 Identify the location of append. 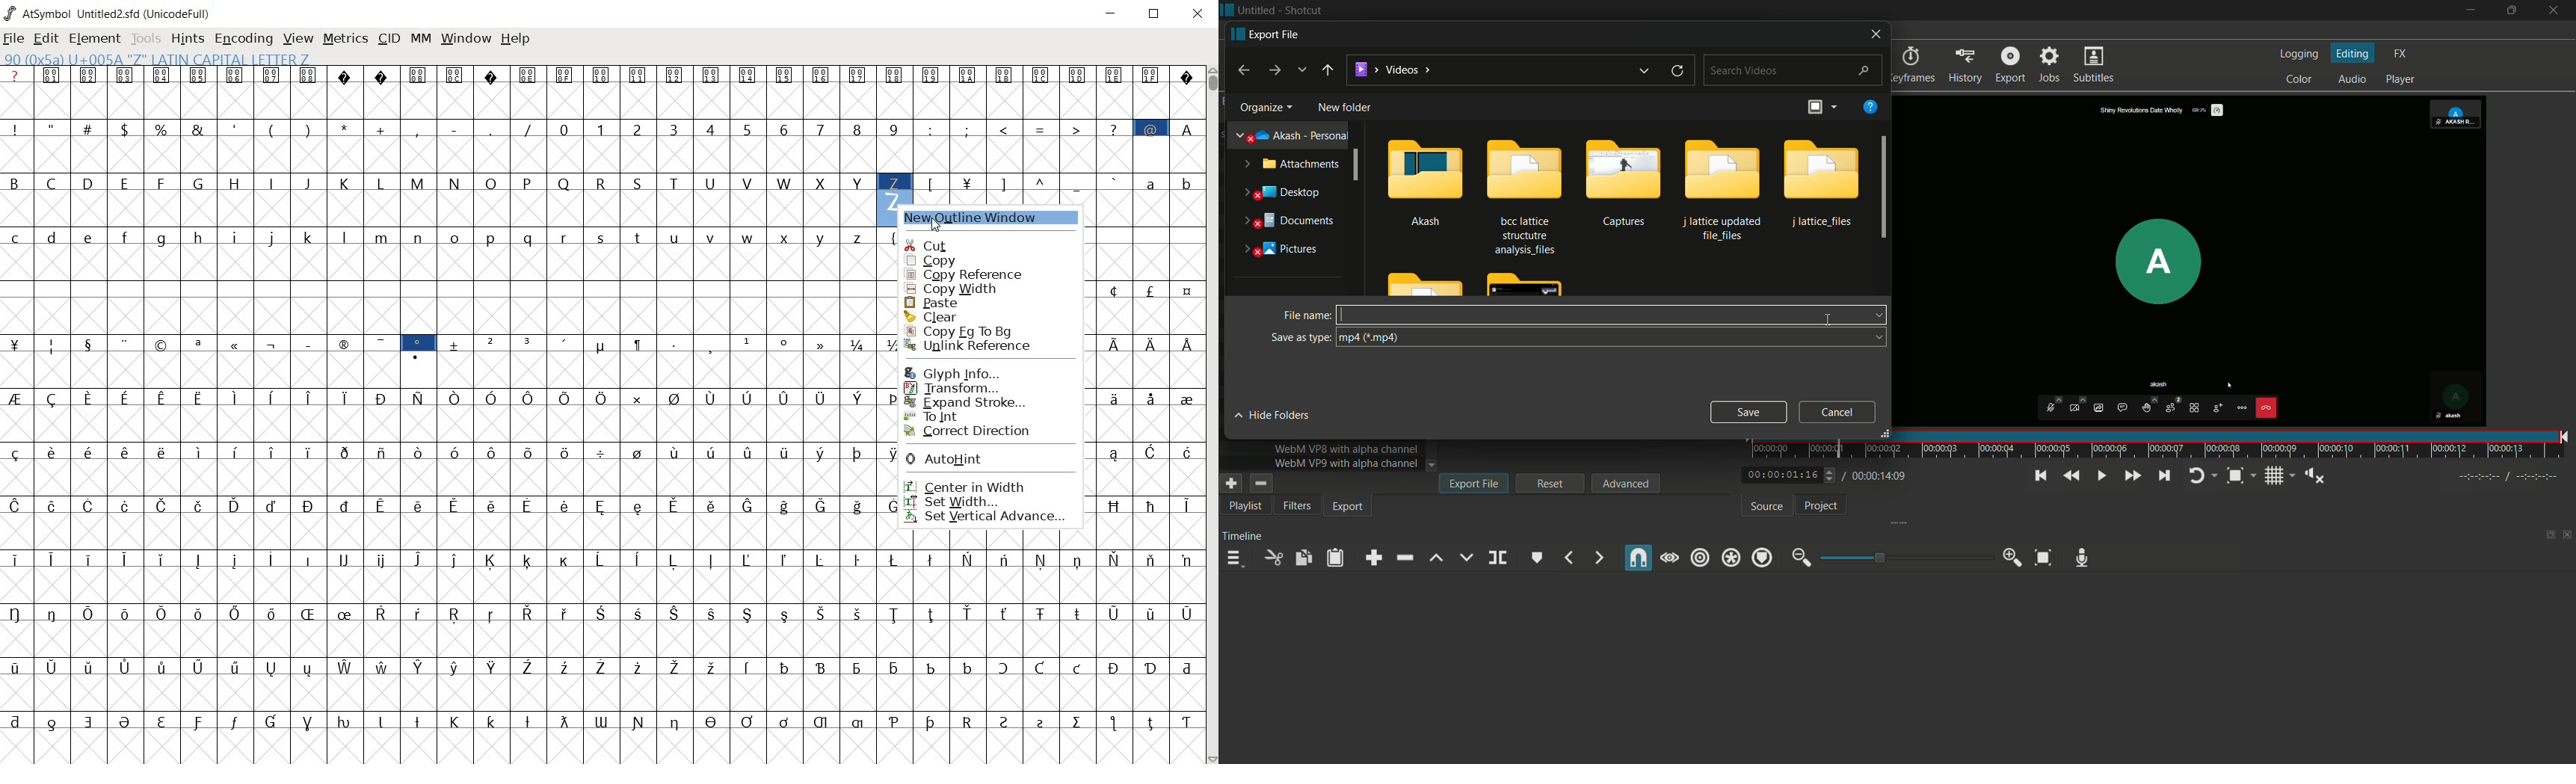
(1371, 557).